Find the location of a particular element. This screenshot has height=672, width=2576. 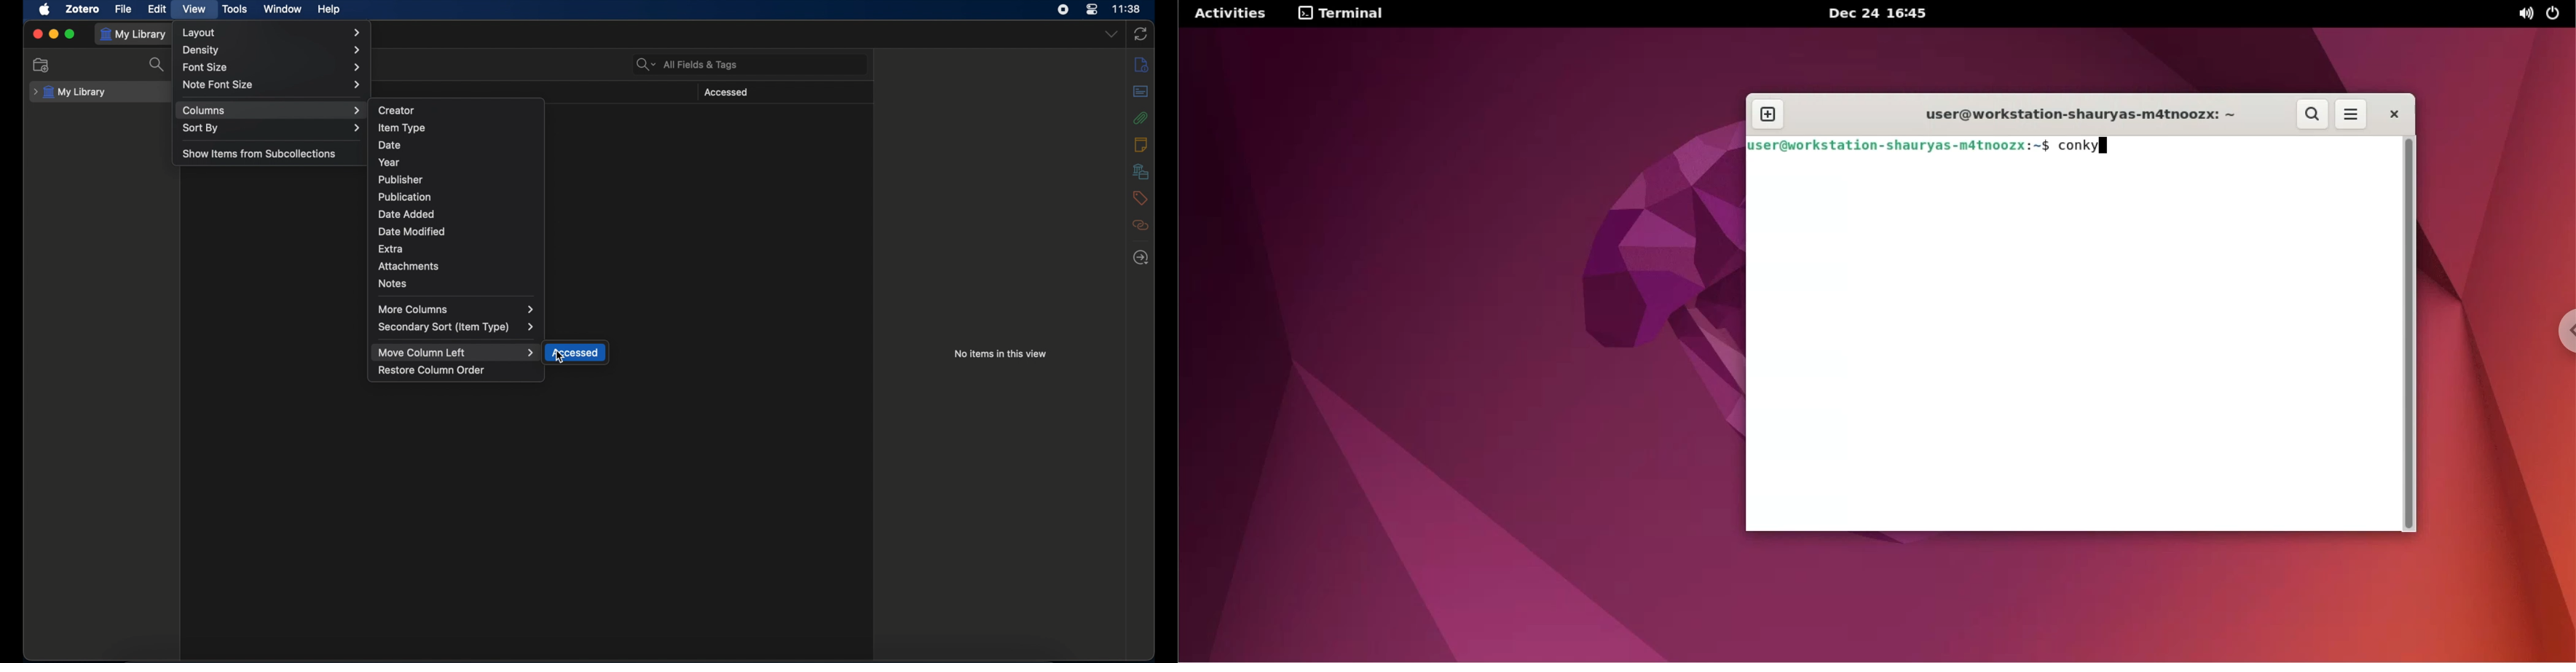

sync is located at coordinates (1141, 35).